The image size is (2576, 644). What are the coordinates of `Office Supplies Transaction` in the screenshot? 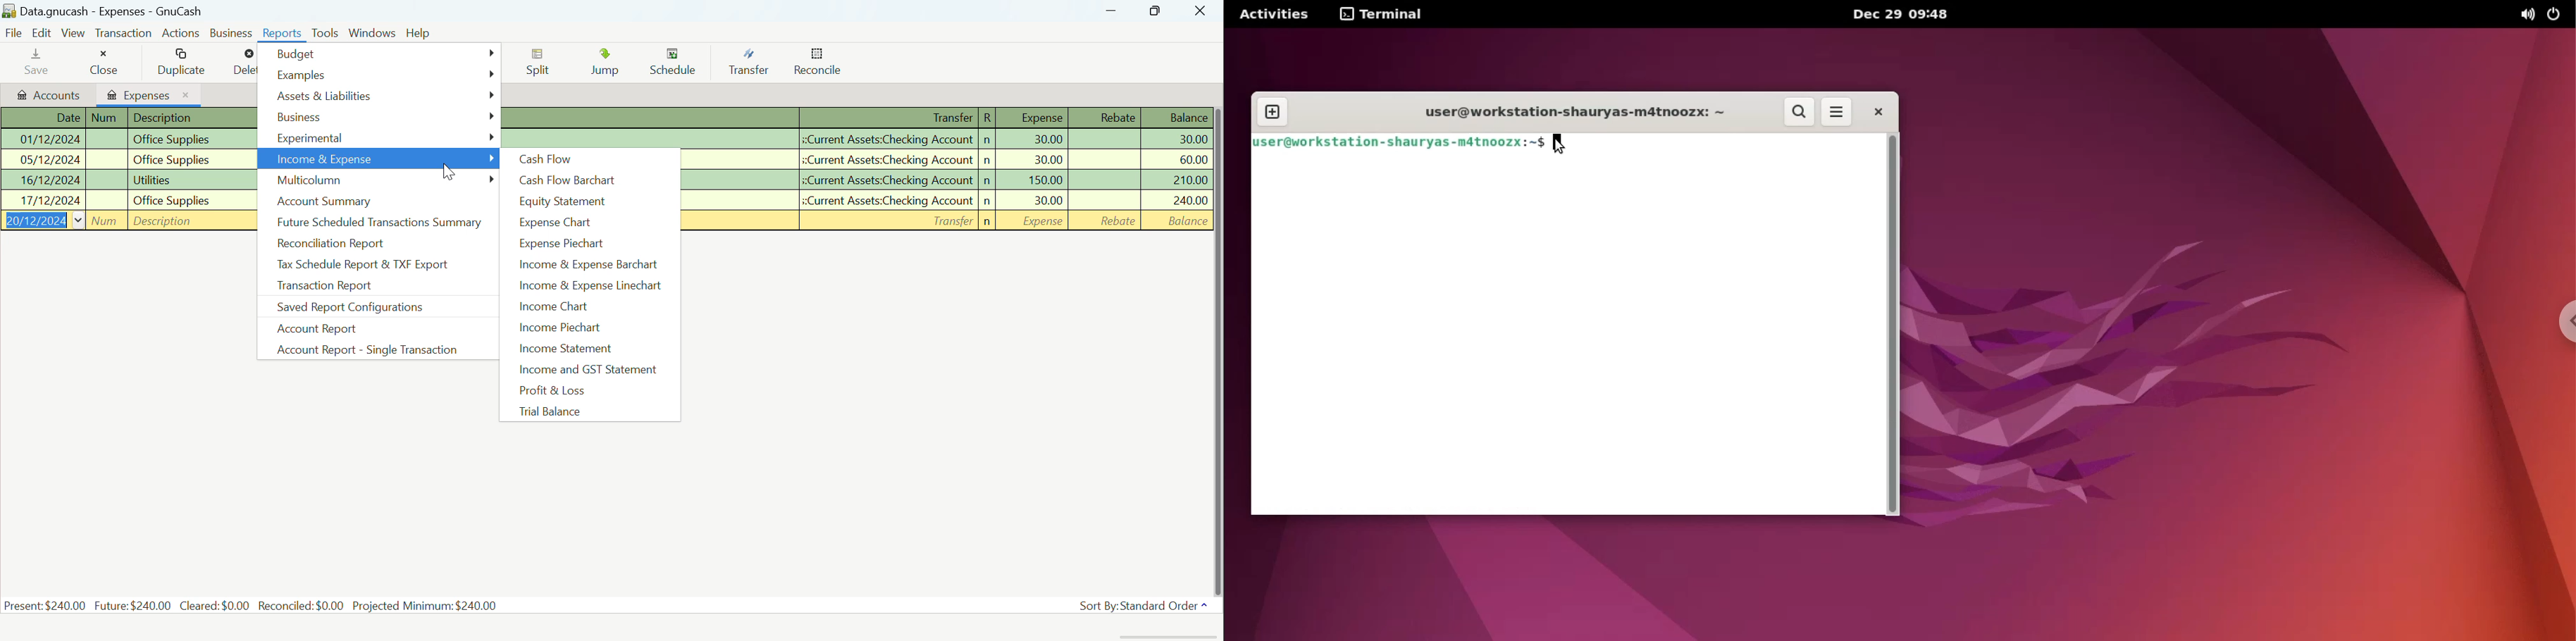 It's located at (948, 199).